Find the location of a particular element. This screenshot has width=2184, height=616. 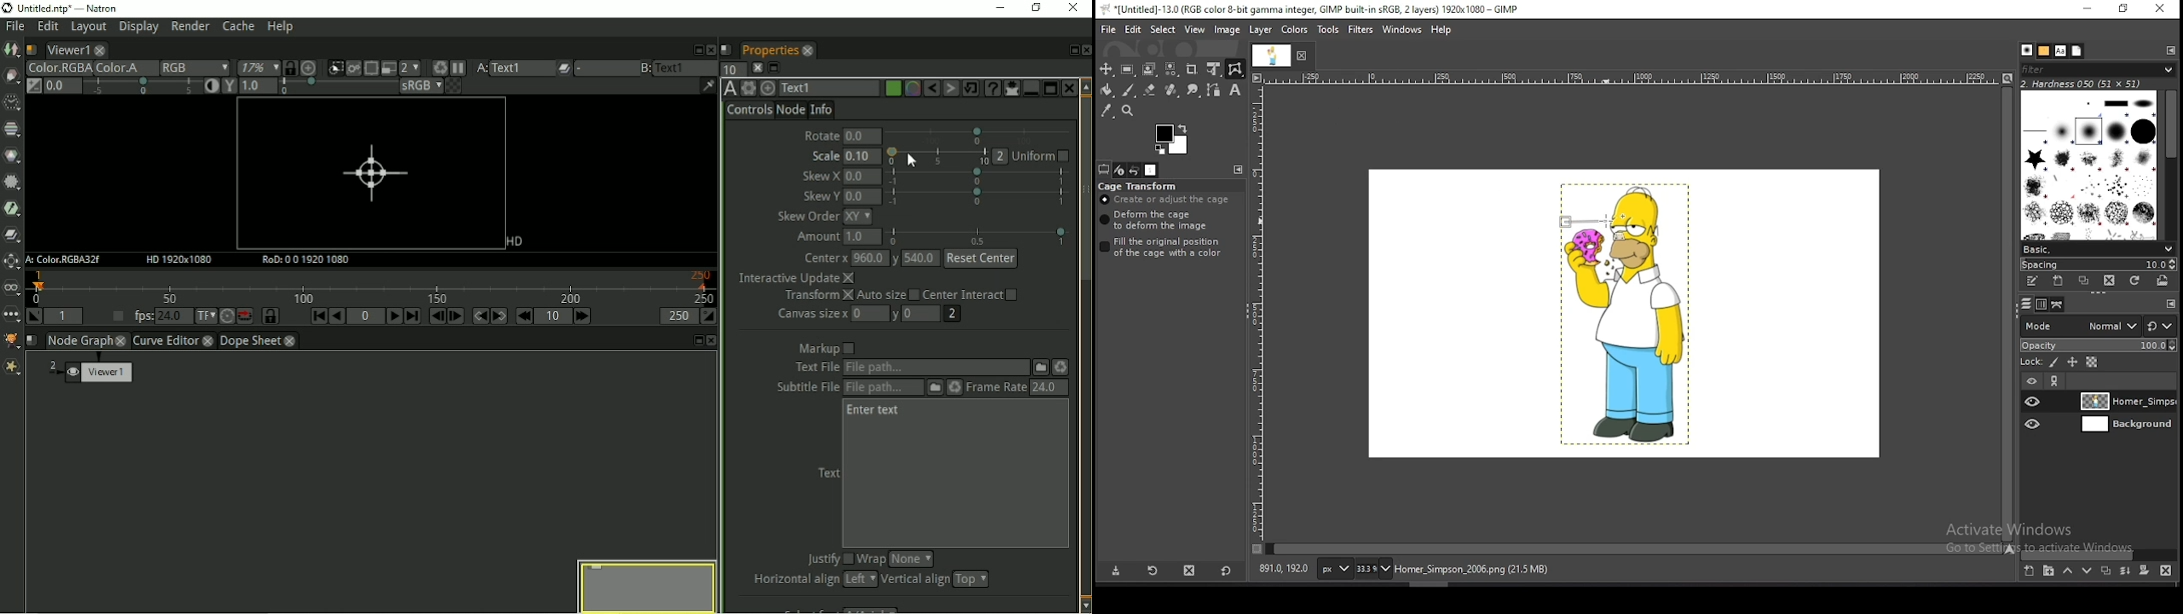

unified transform tool is located at coordinates (1214, 69).